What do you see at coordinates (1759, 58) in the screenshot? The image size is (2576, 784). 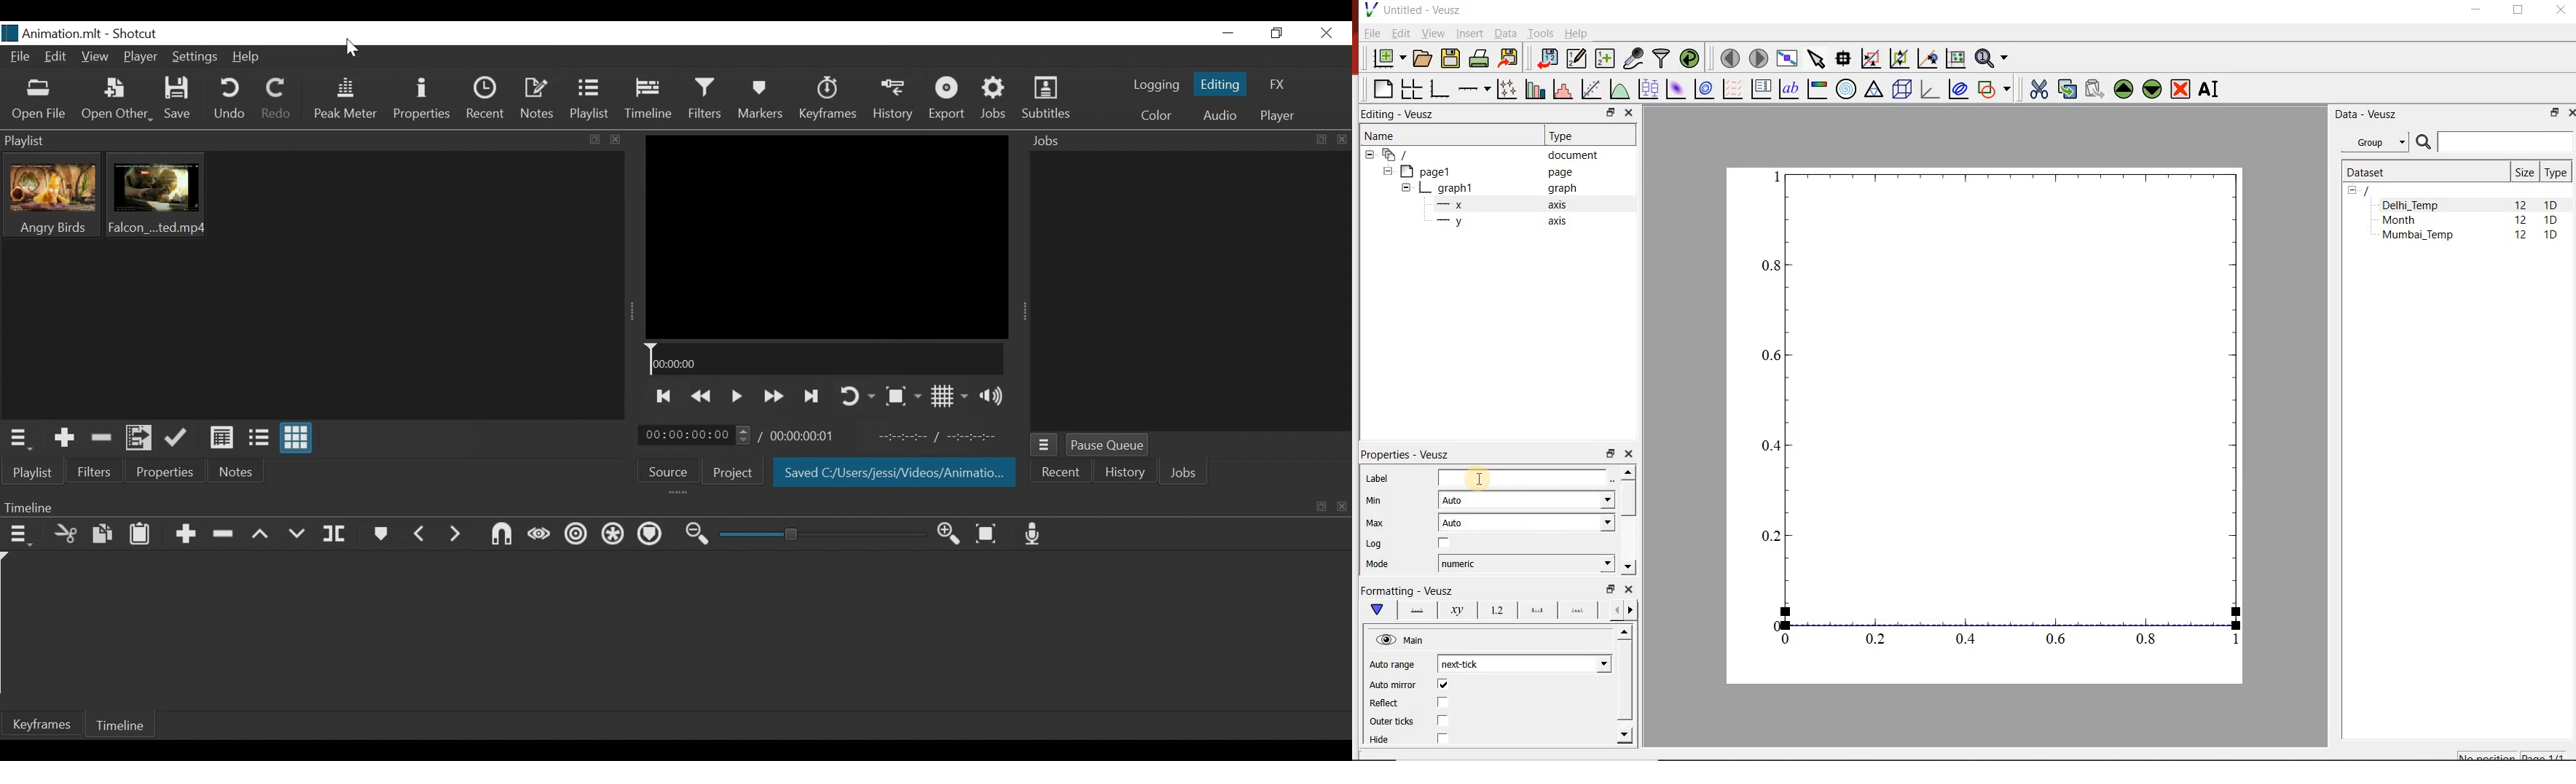 I see `move to the next page` at bounding box center [1759, 58].